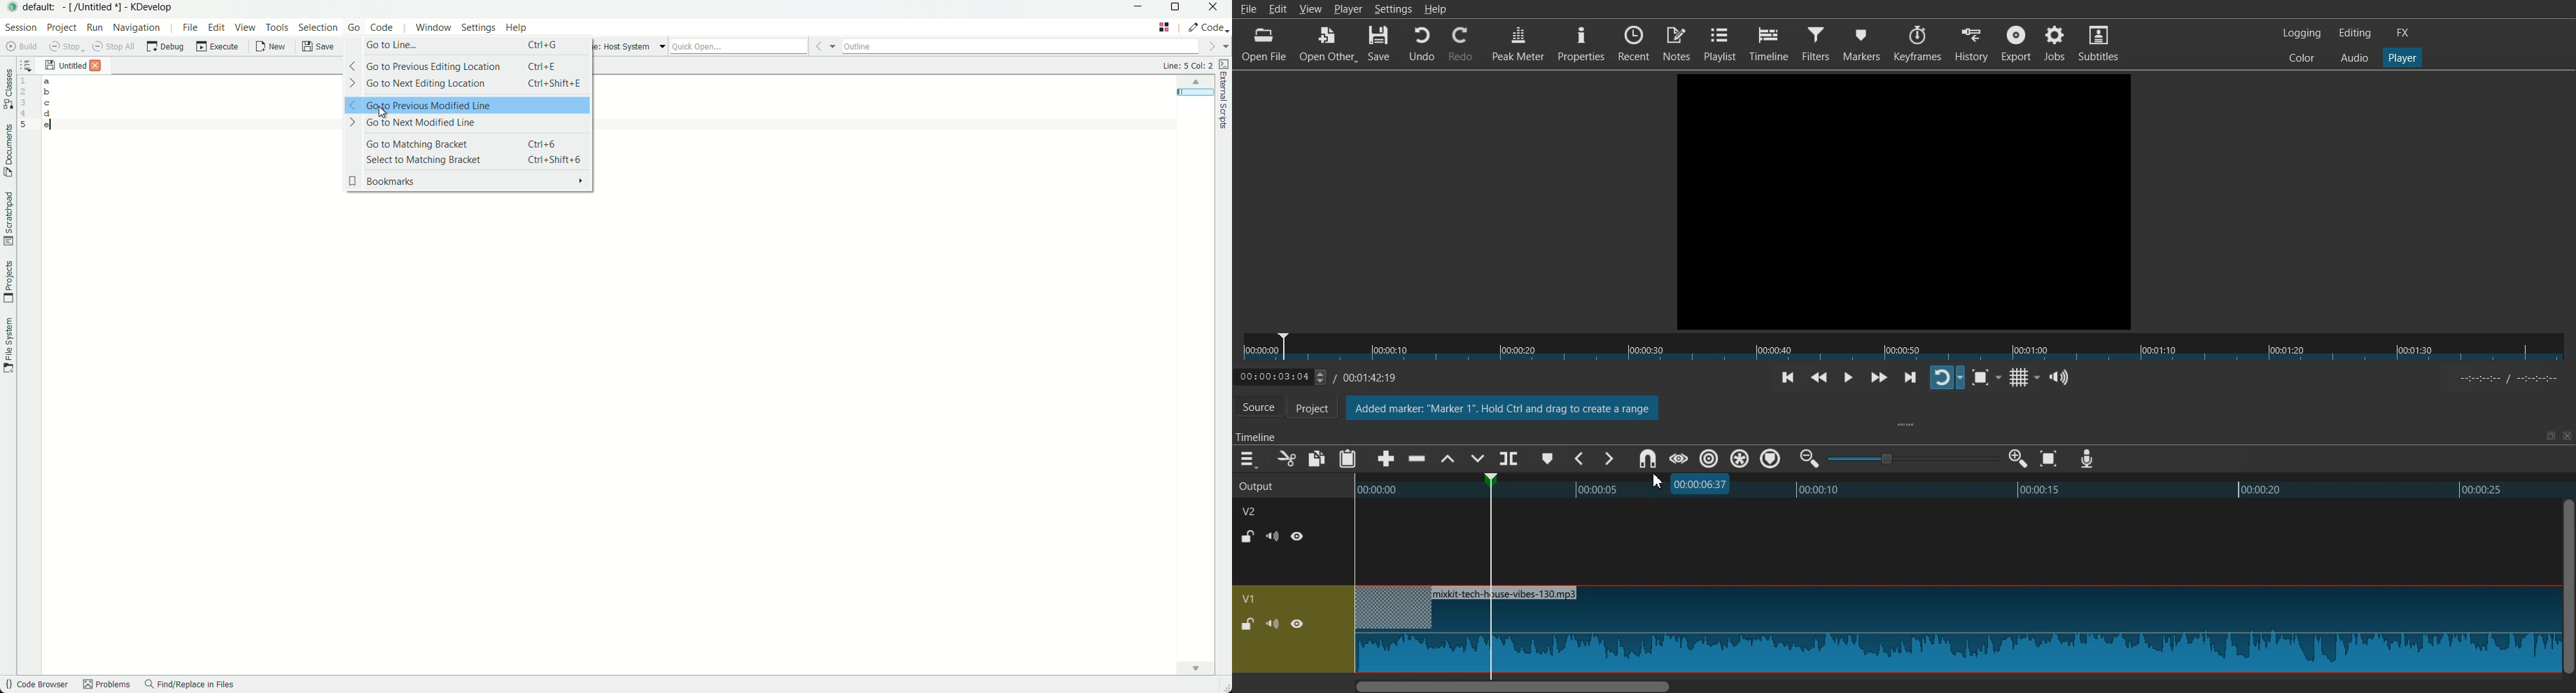 This screenshot has width=2576, height=700. What do you see at coordinates (1348, 458) in the screenshot?
I see `Paste` at bounding box center [1348, 458].